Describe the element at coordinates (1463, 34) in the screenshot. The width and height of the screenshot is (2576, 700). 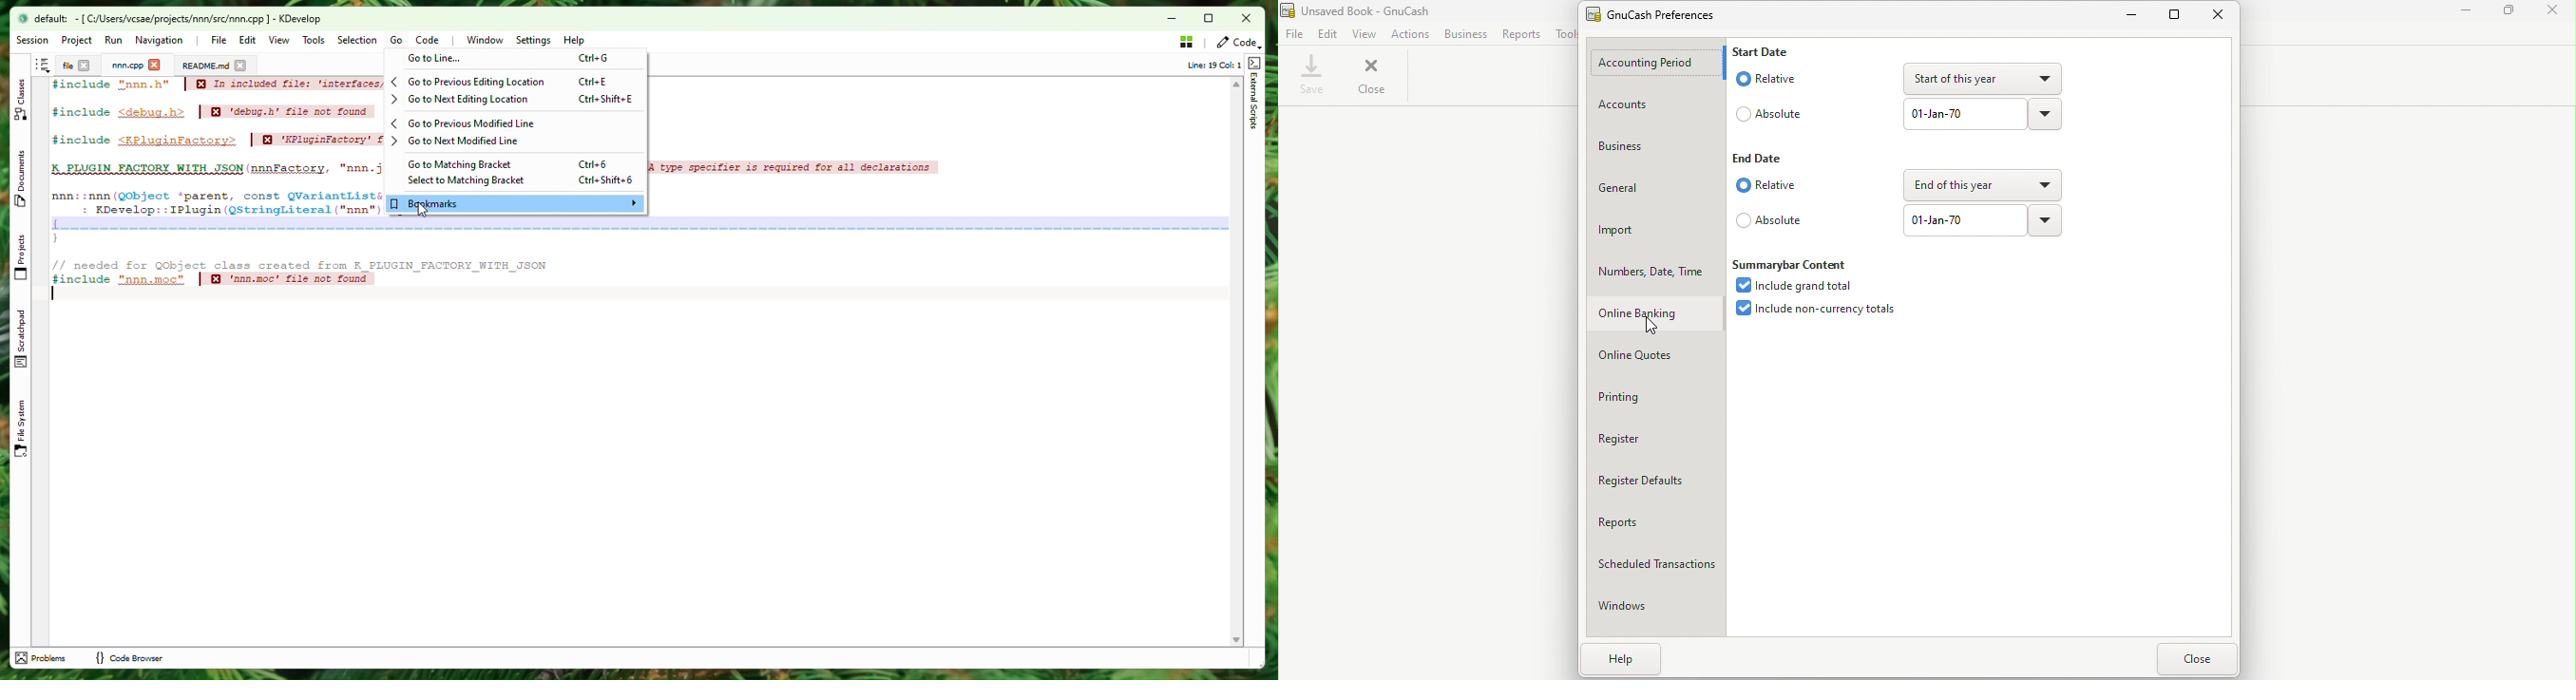
I see `Business` at that location.